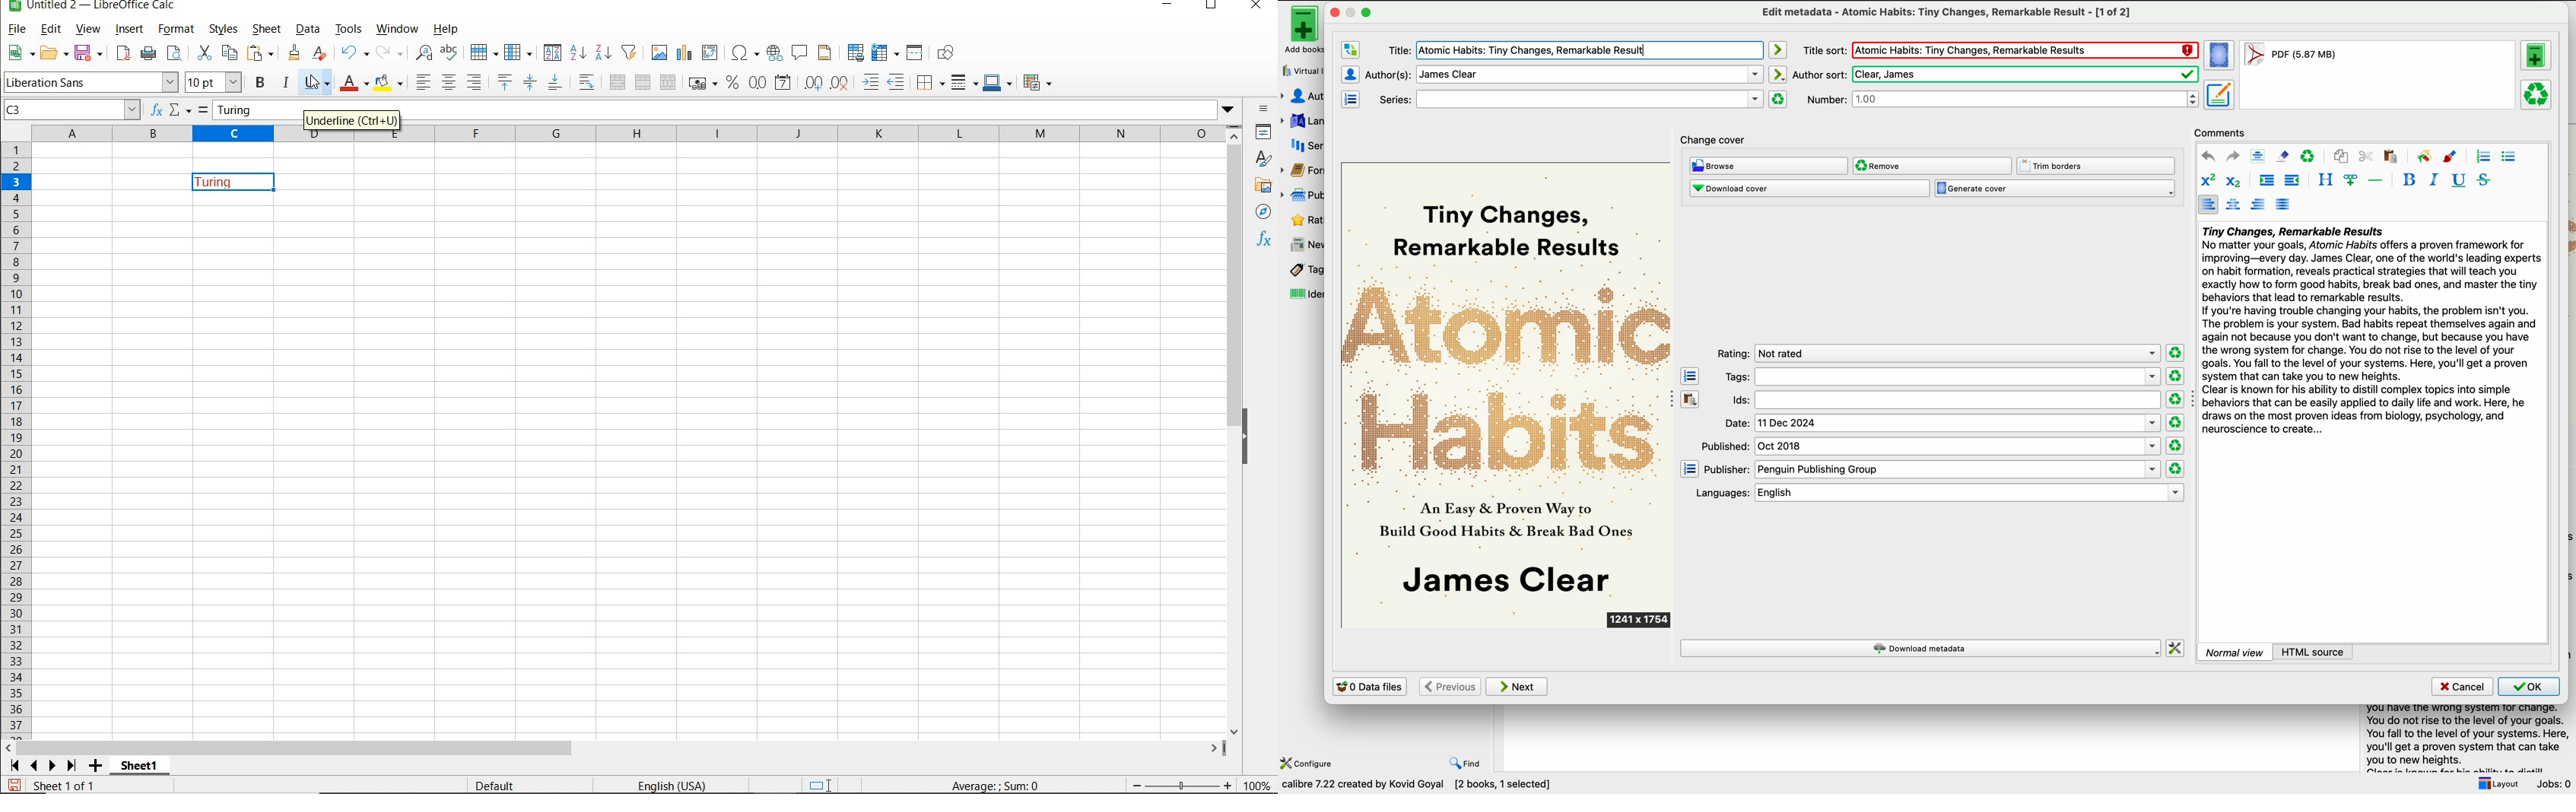 This screenshot has width=2576, height=812. Describe the element at coordinates (2175, 446) in the screenshot. I see `clear rating` at that location.